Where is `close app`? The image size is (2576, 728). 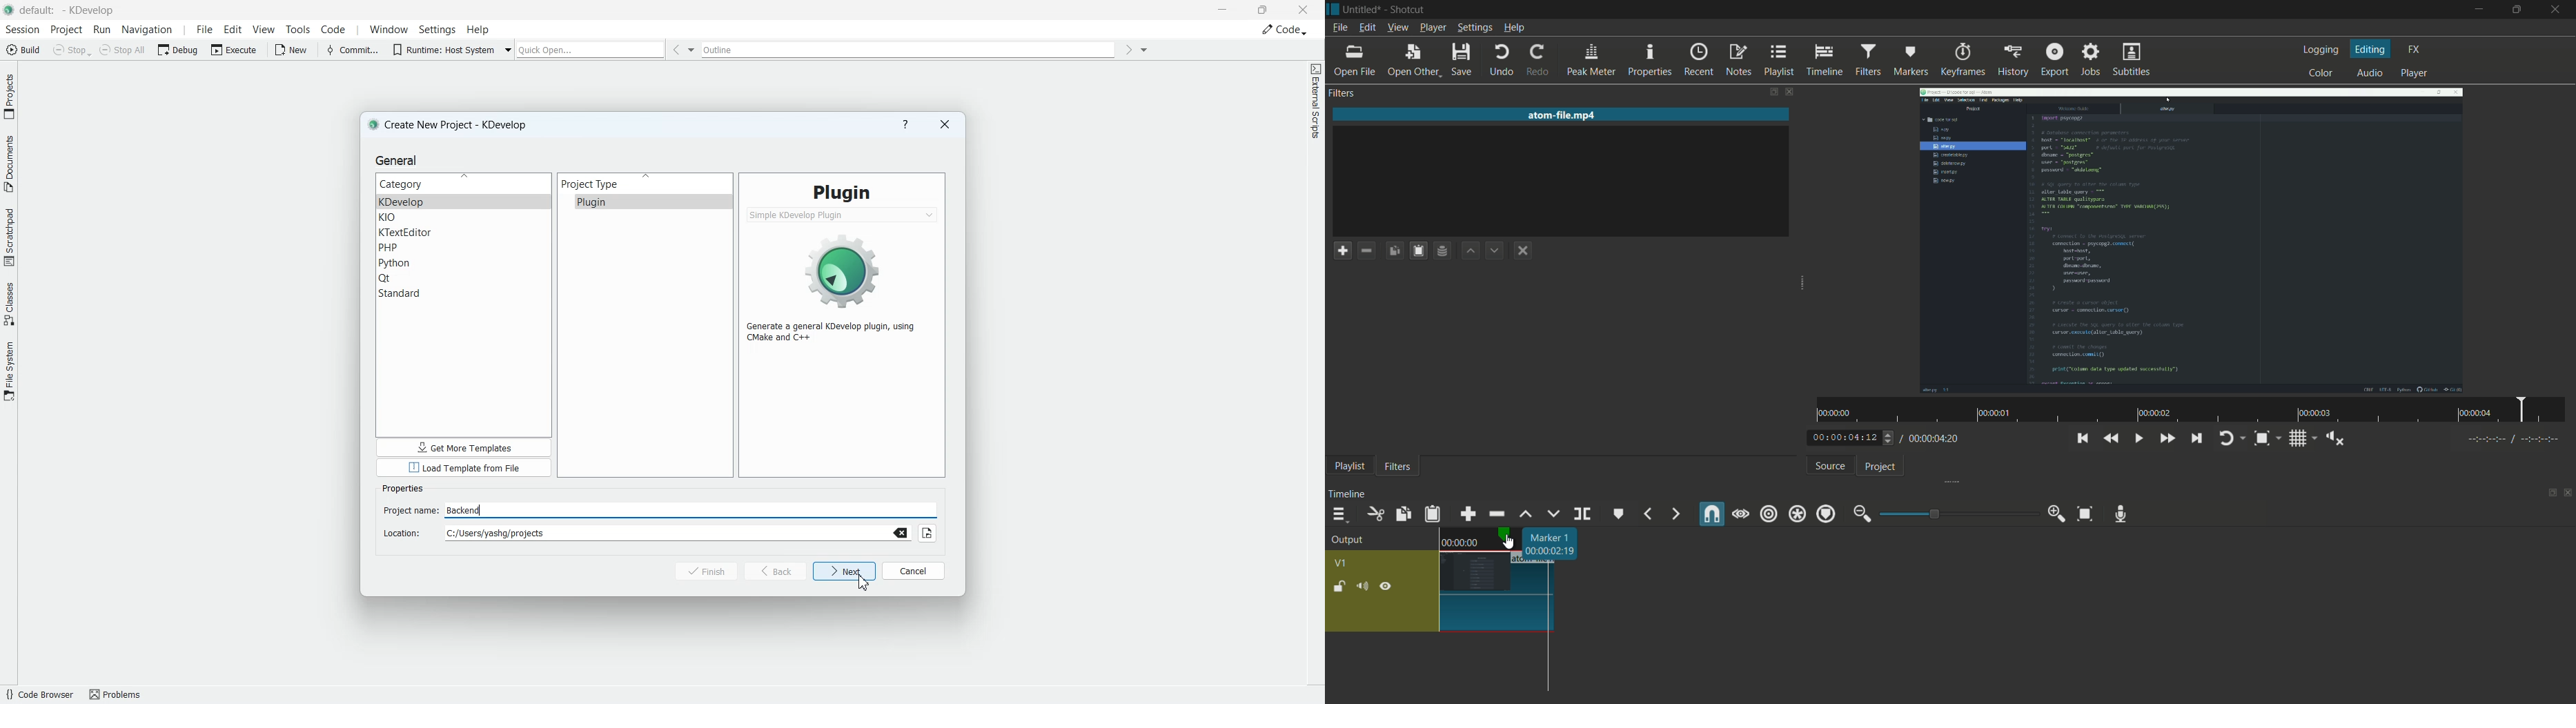 close app is located at coordinates (2559, 9).